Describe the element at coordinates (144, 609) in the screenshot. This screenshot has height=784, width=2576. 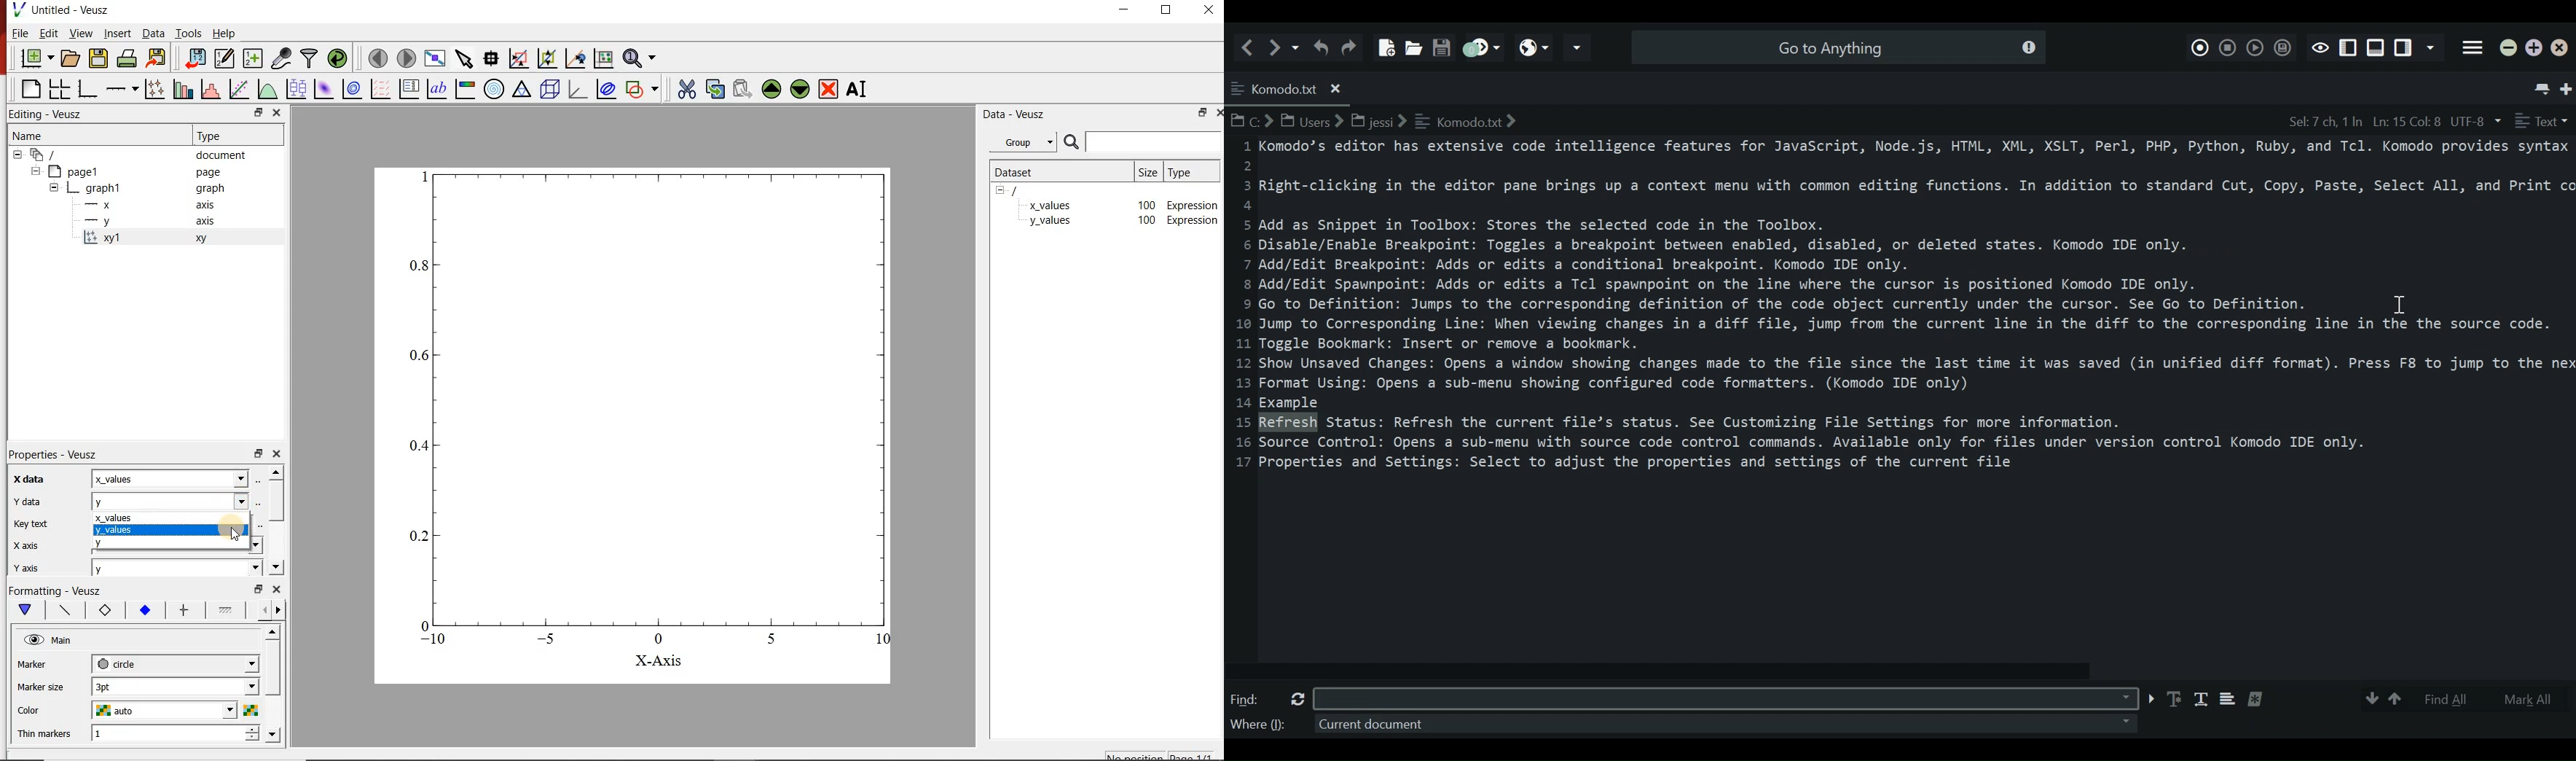
I see `marker fill` at that location.